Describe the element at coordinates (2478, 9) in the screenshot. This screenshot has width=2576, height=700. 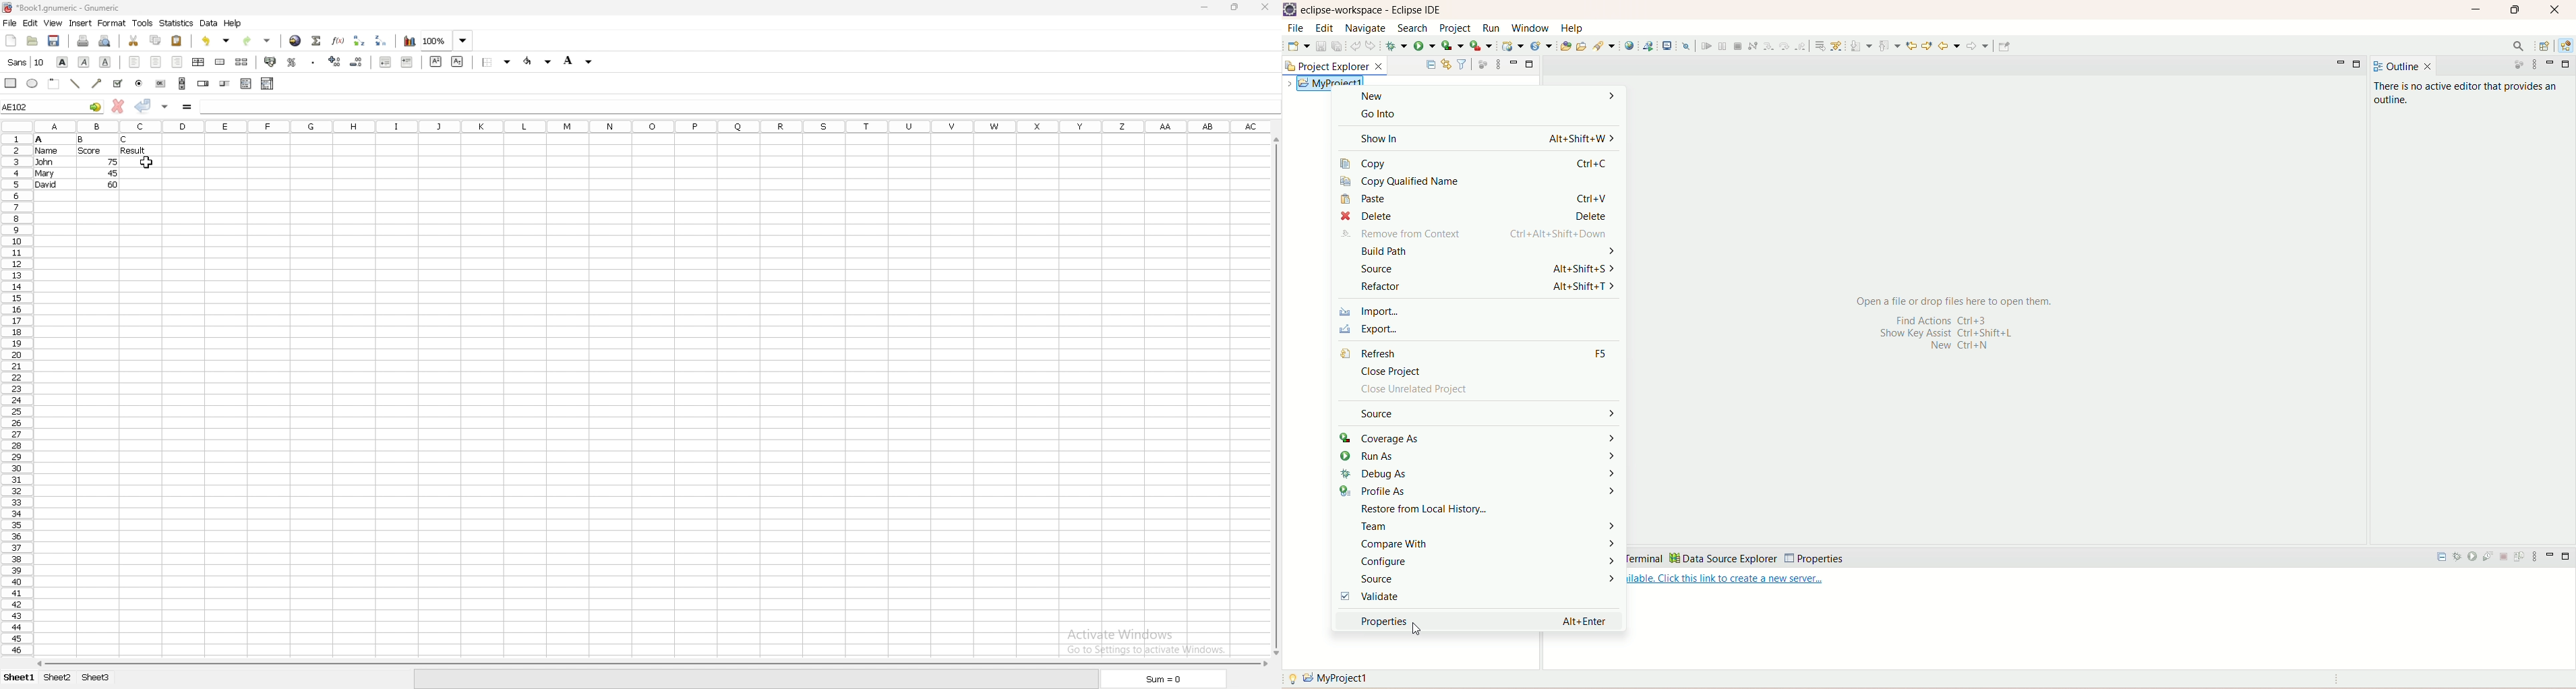
I see `minimize` at that location.